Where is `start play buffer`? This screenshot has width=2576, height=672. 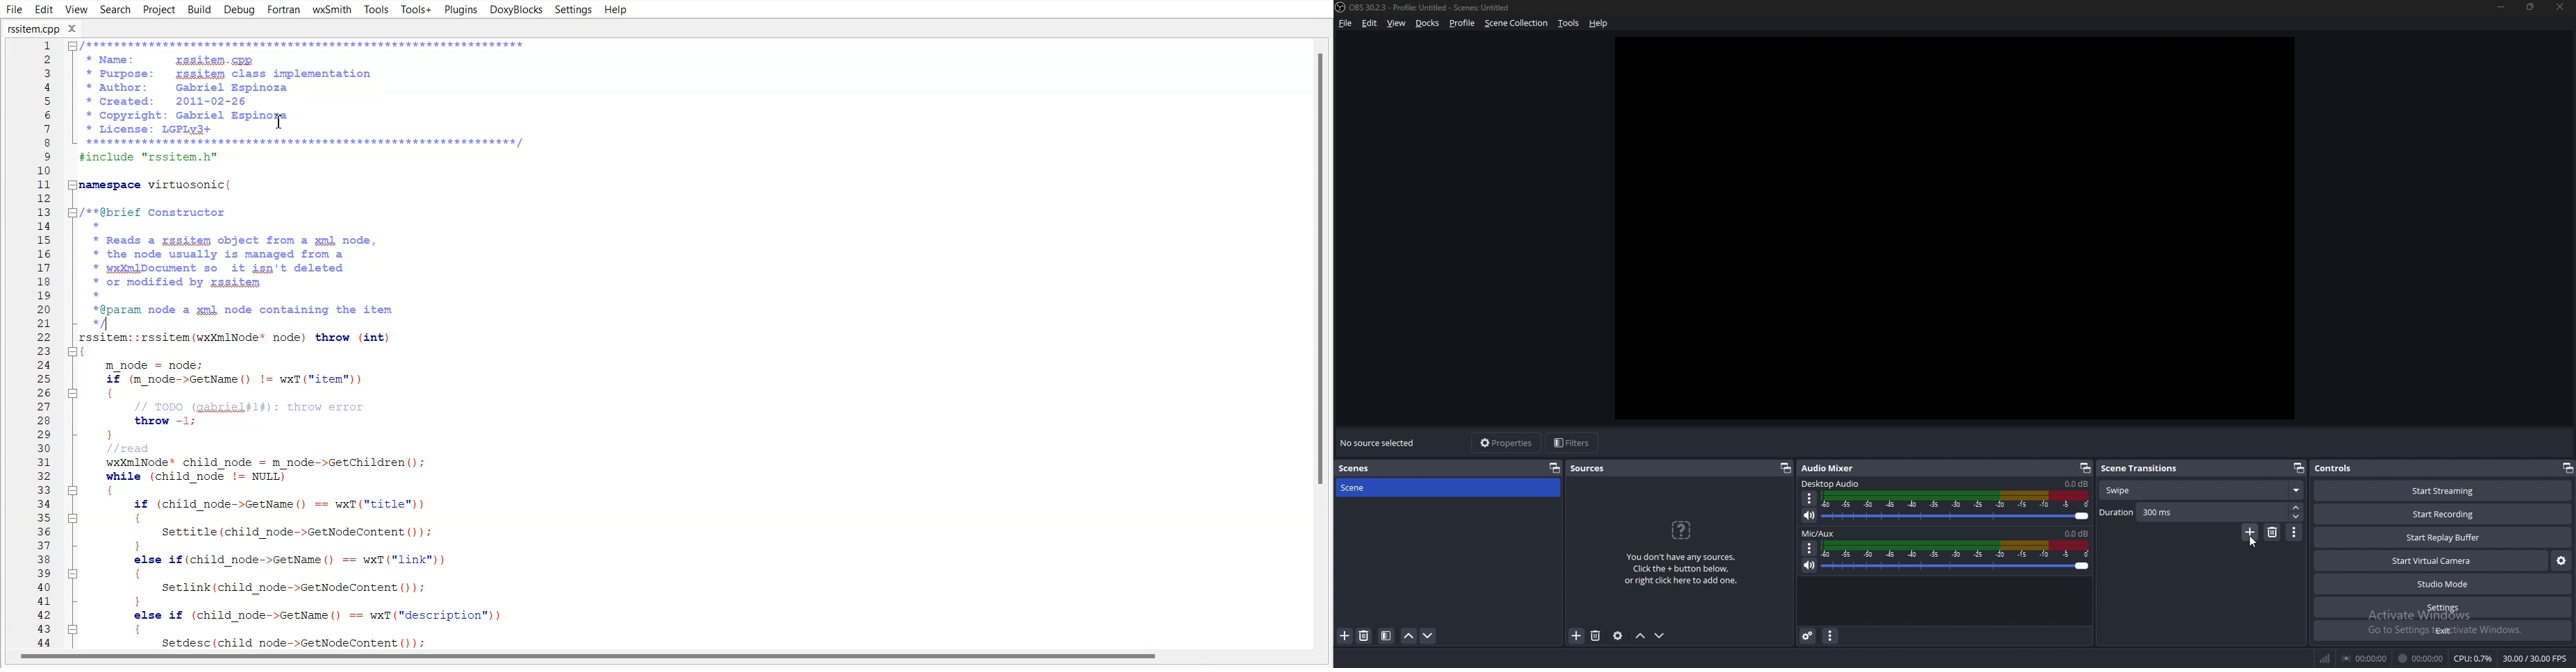 start play buffer is located at coordinates (2444, 537).